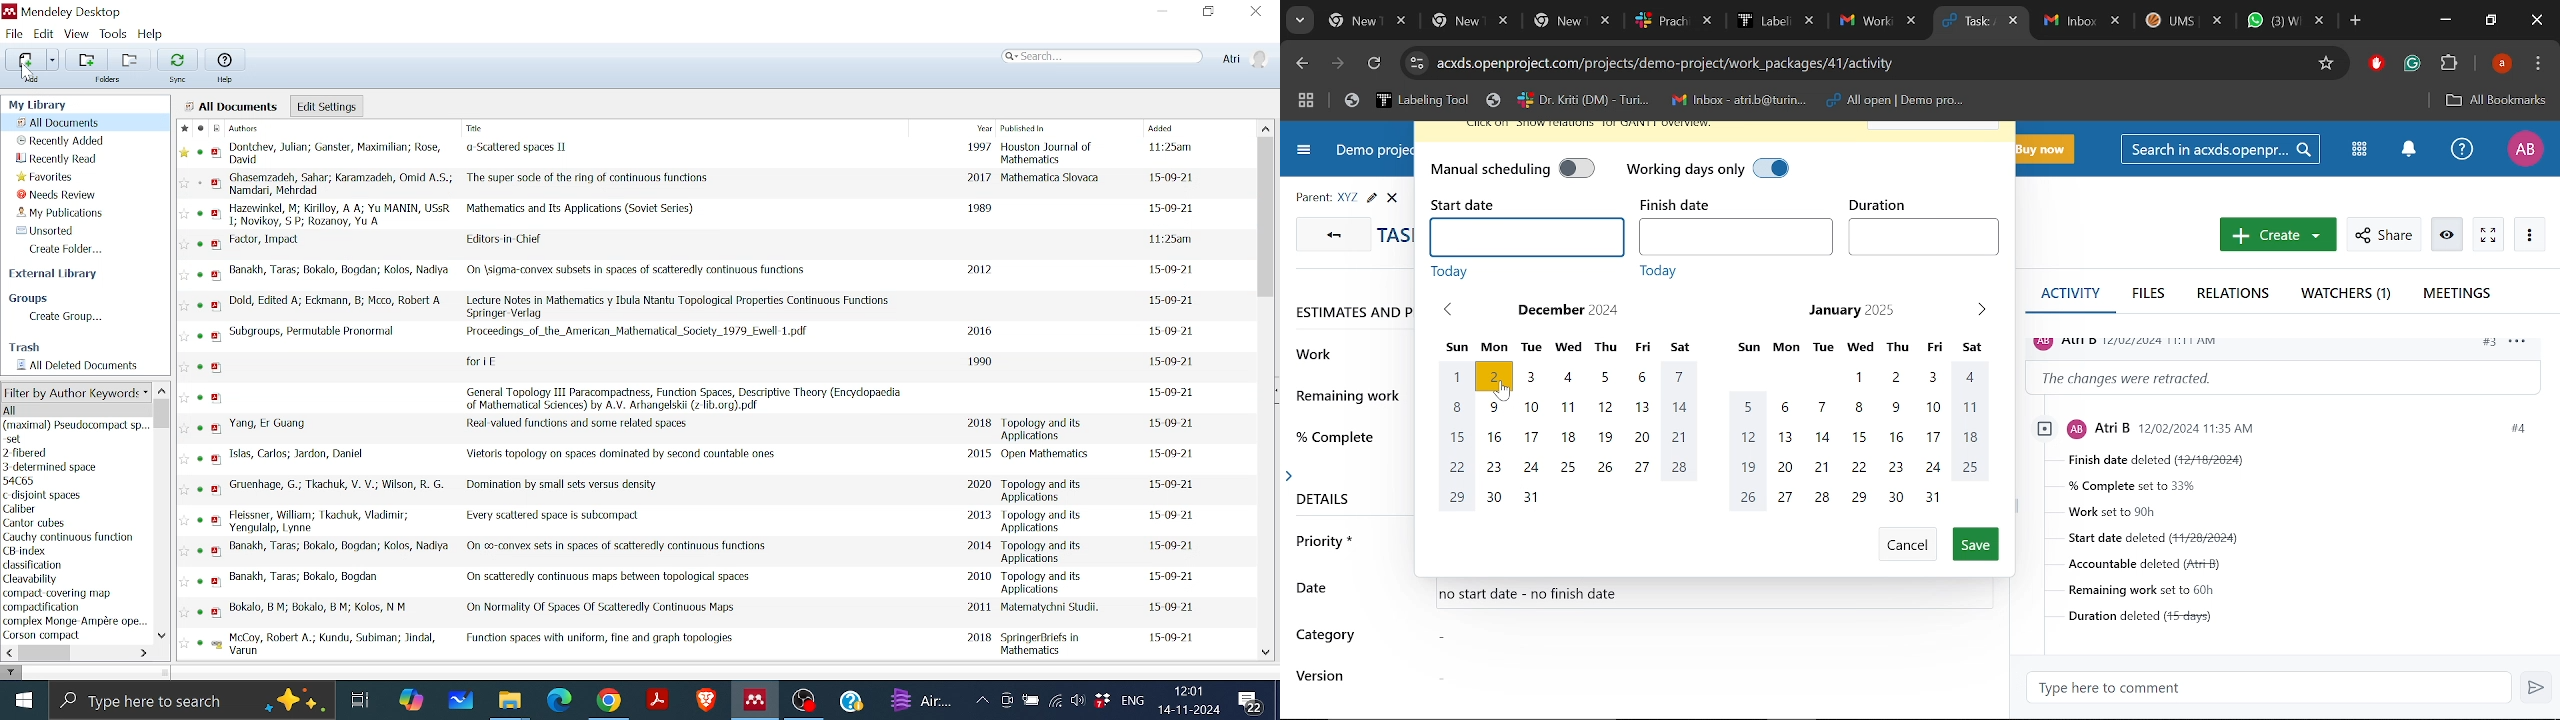 This screenshot has height=728, width=2576. I want to click on Title, so click(482, 129).